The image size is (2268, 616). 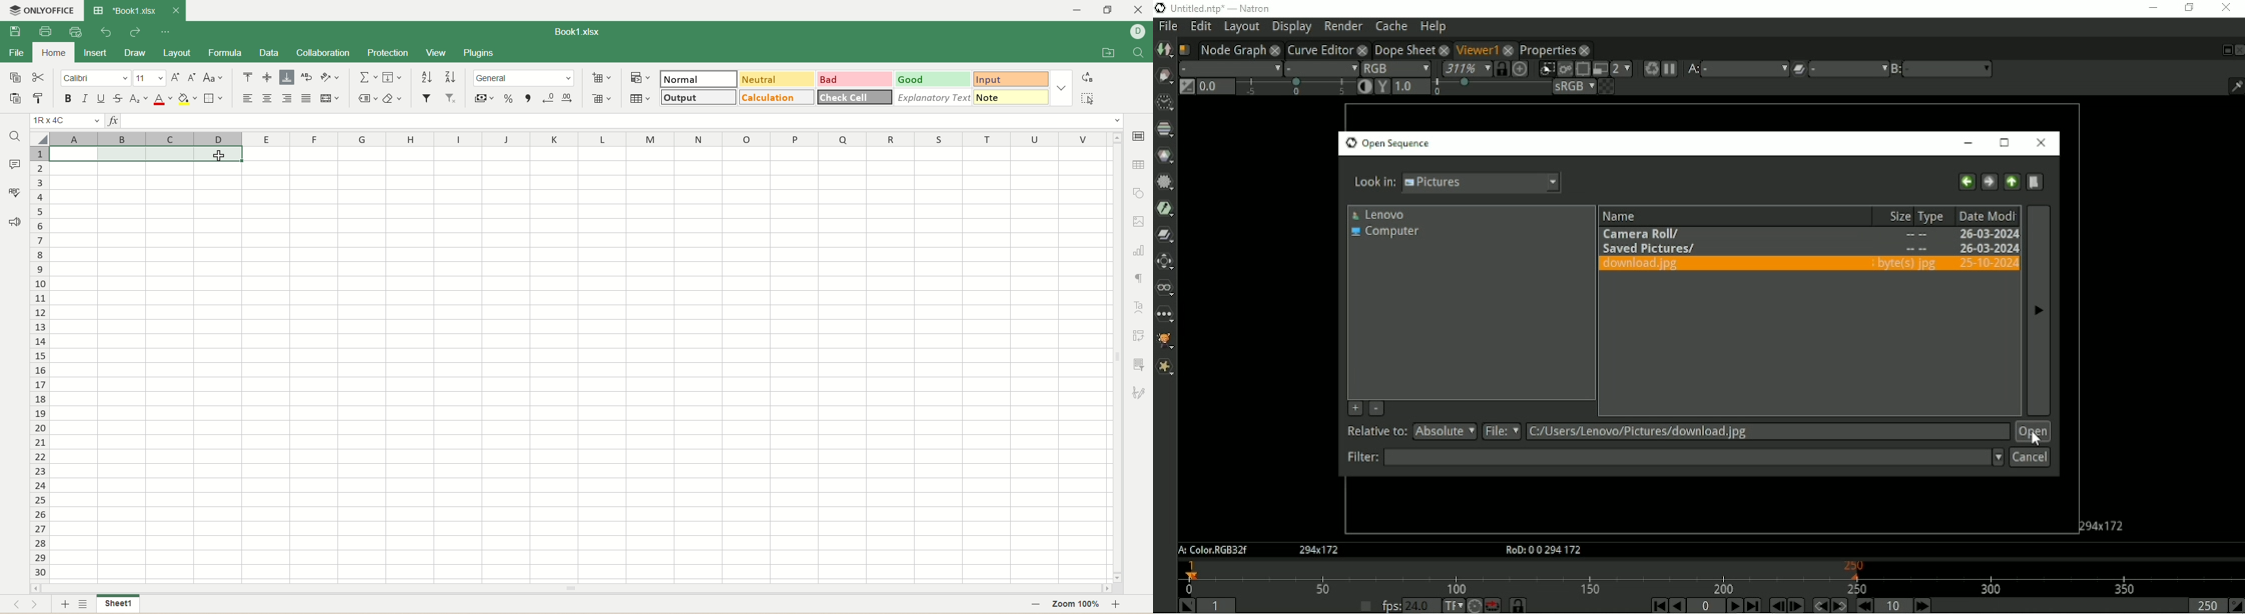 I want to click on align left, so click(x=248, y=99).